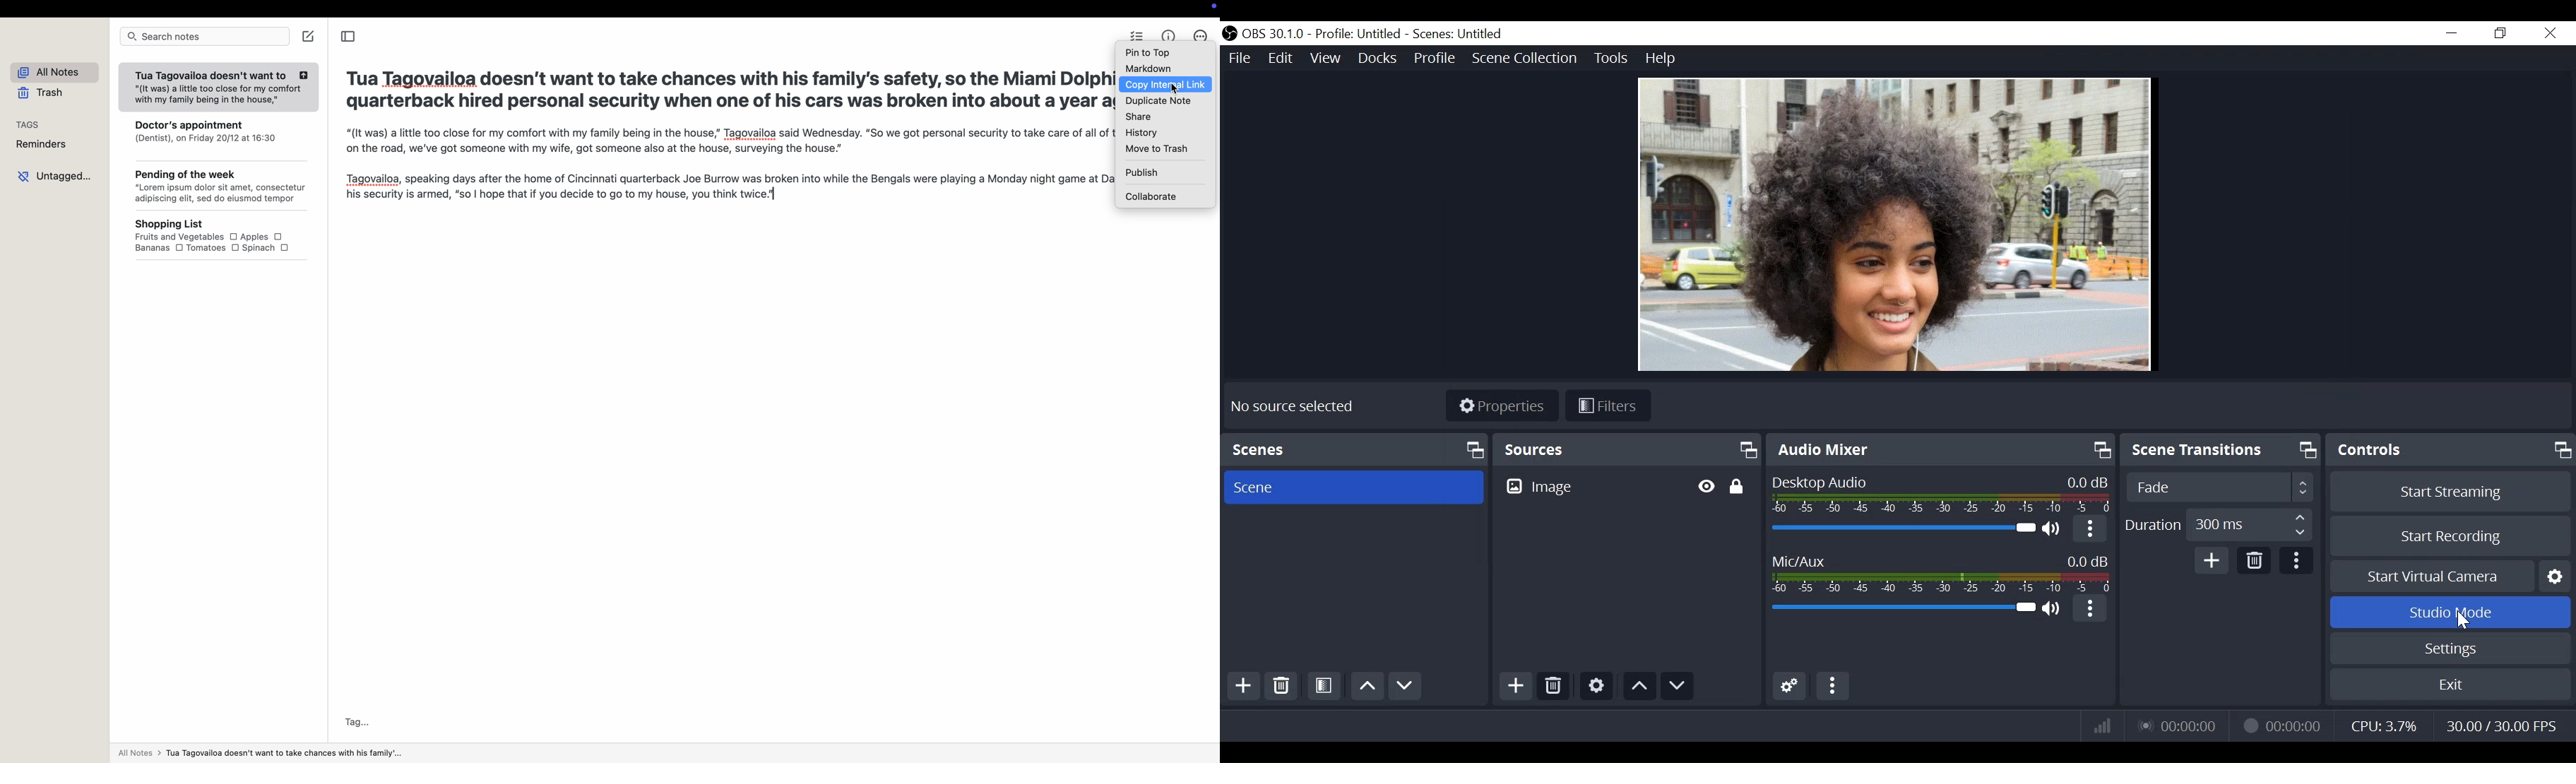 Image resolution: width=2576 pixels, height=784 pixels. What do you see at coordinates (1940, 450) in the screenshot?
I see `Audio Mixer` at bounding box center [1940, 450].